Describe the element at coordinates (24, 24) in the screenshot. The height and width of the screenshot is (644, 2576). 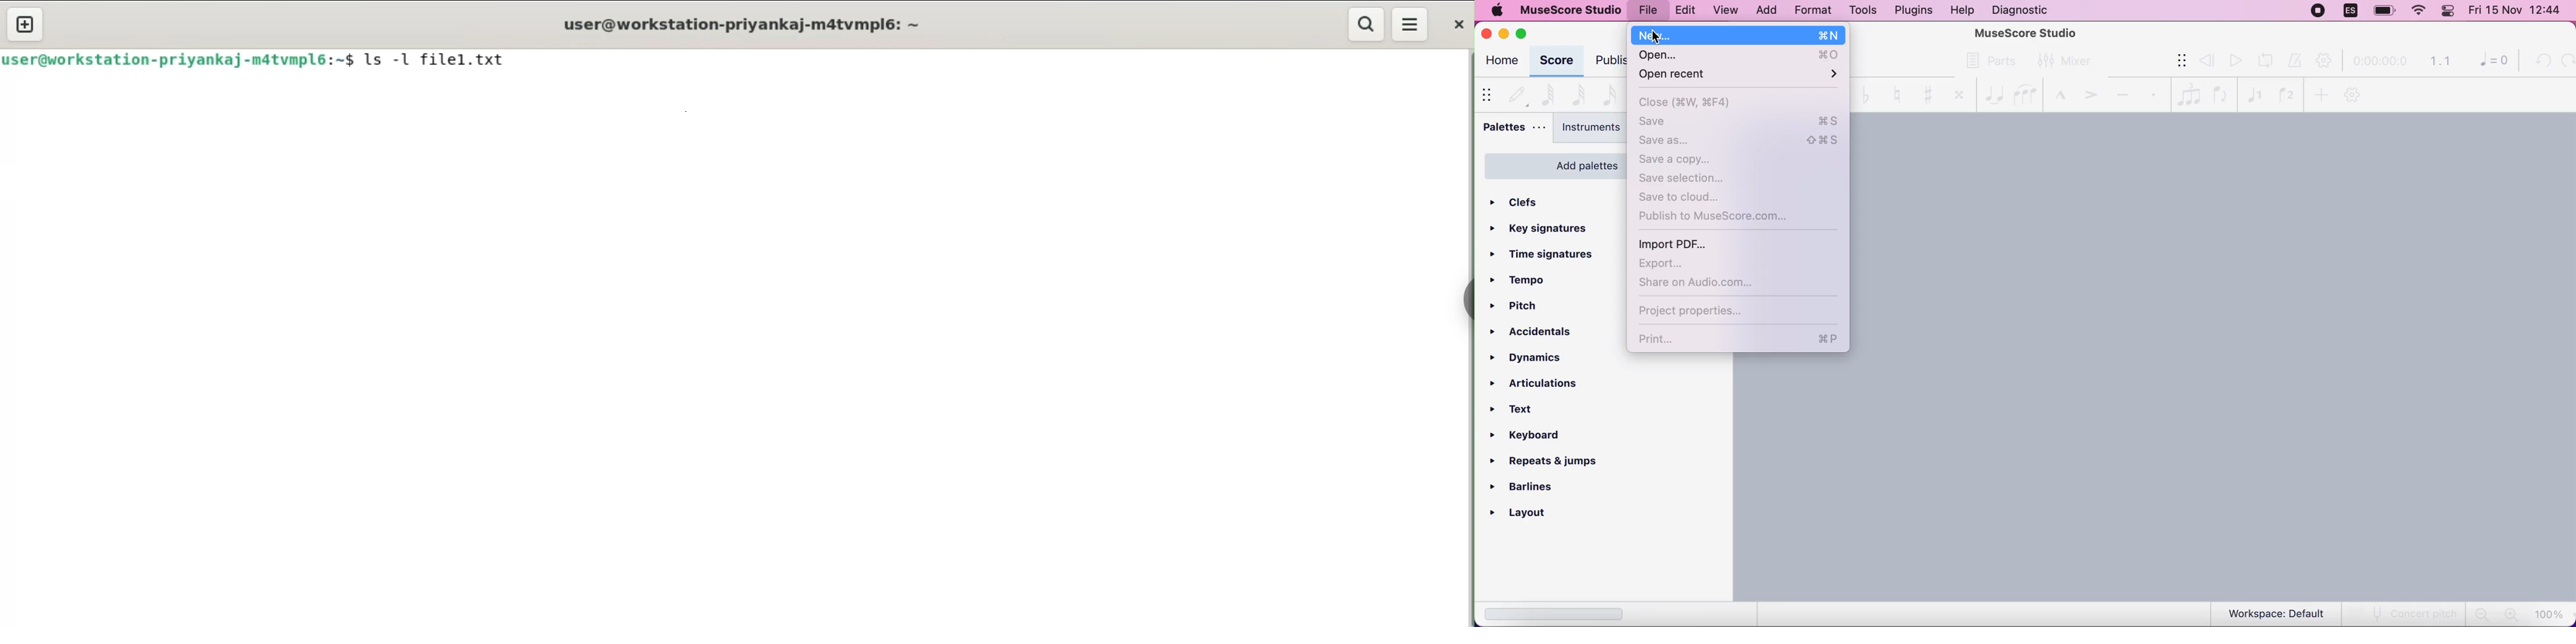
I see `new tab` at that location.